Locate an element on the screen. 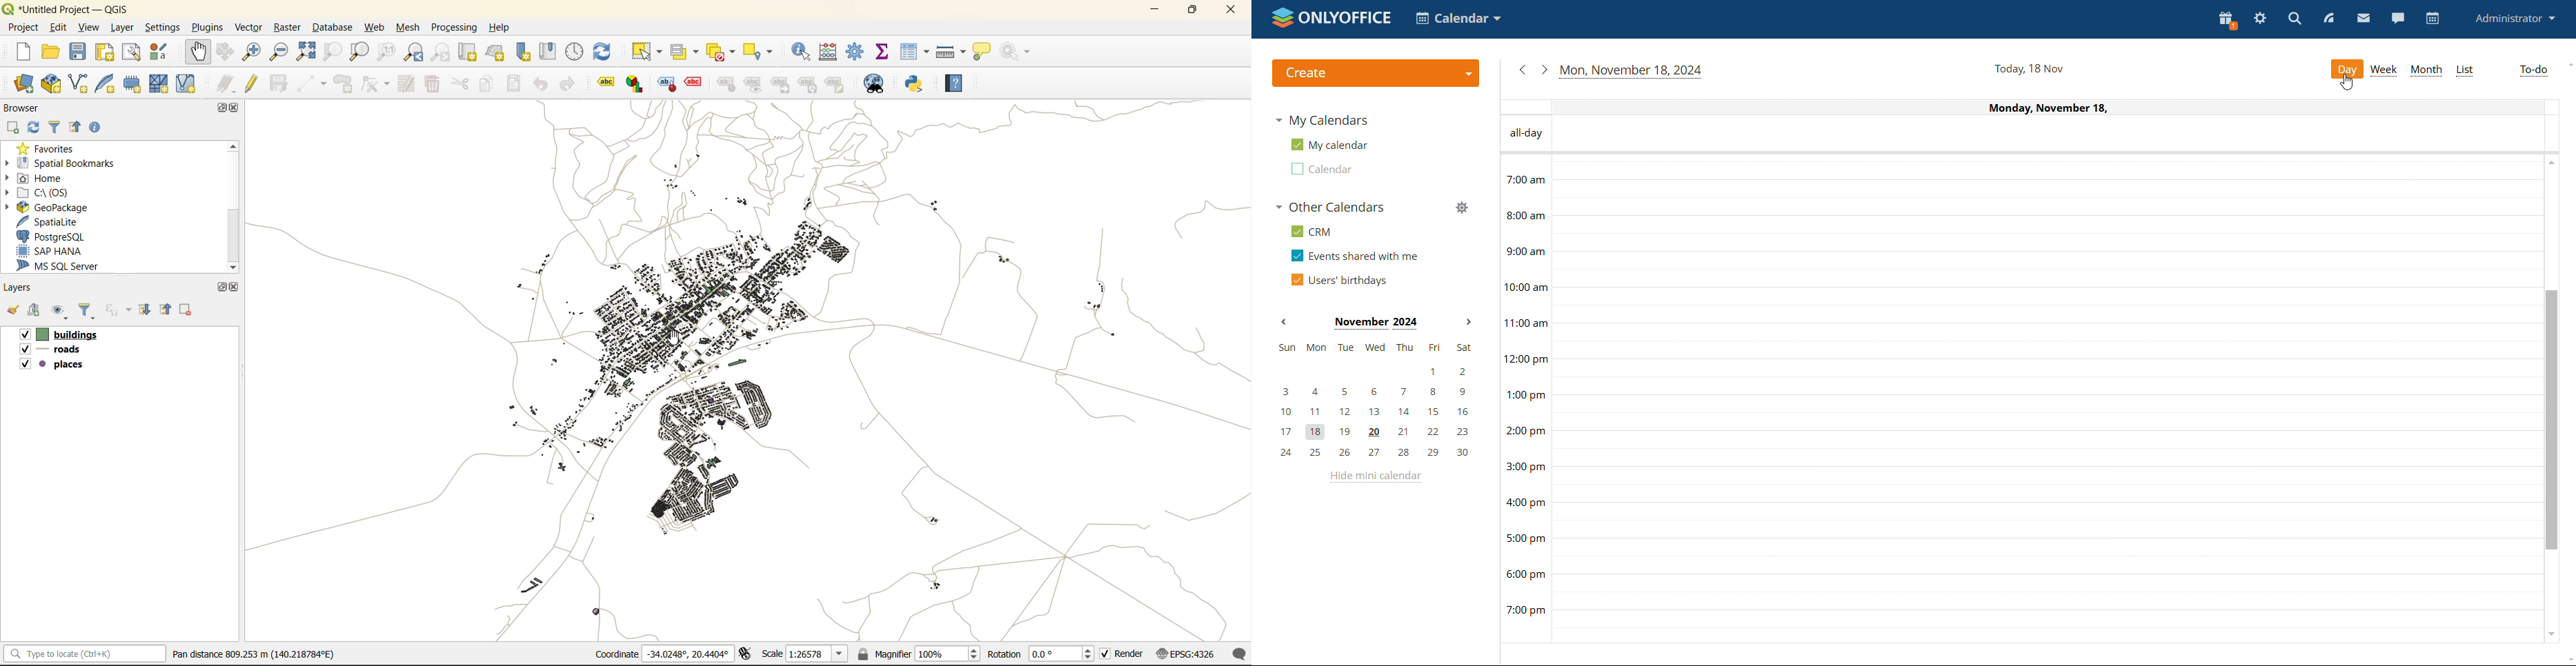 This screenshot has height=672, width=2576. present is located at coordinates (2228, 21).